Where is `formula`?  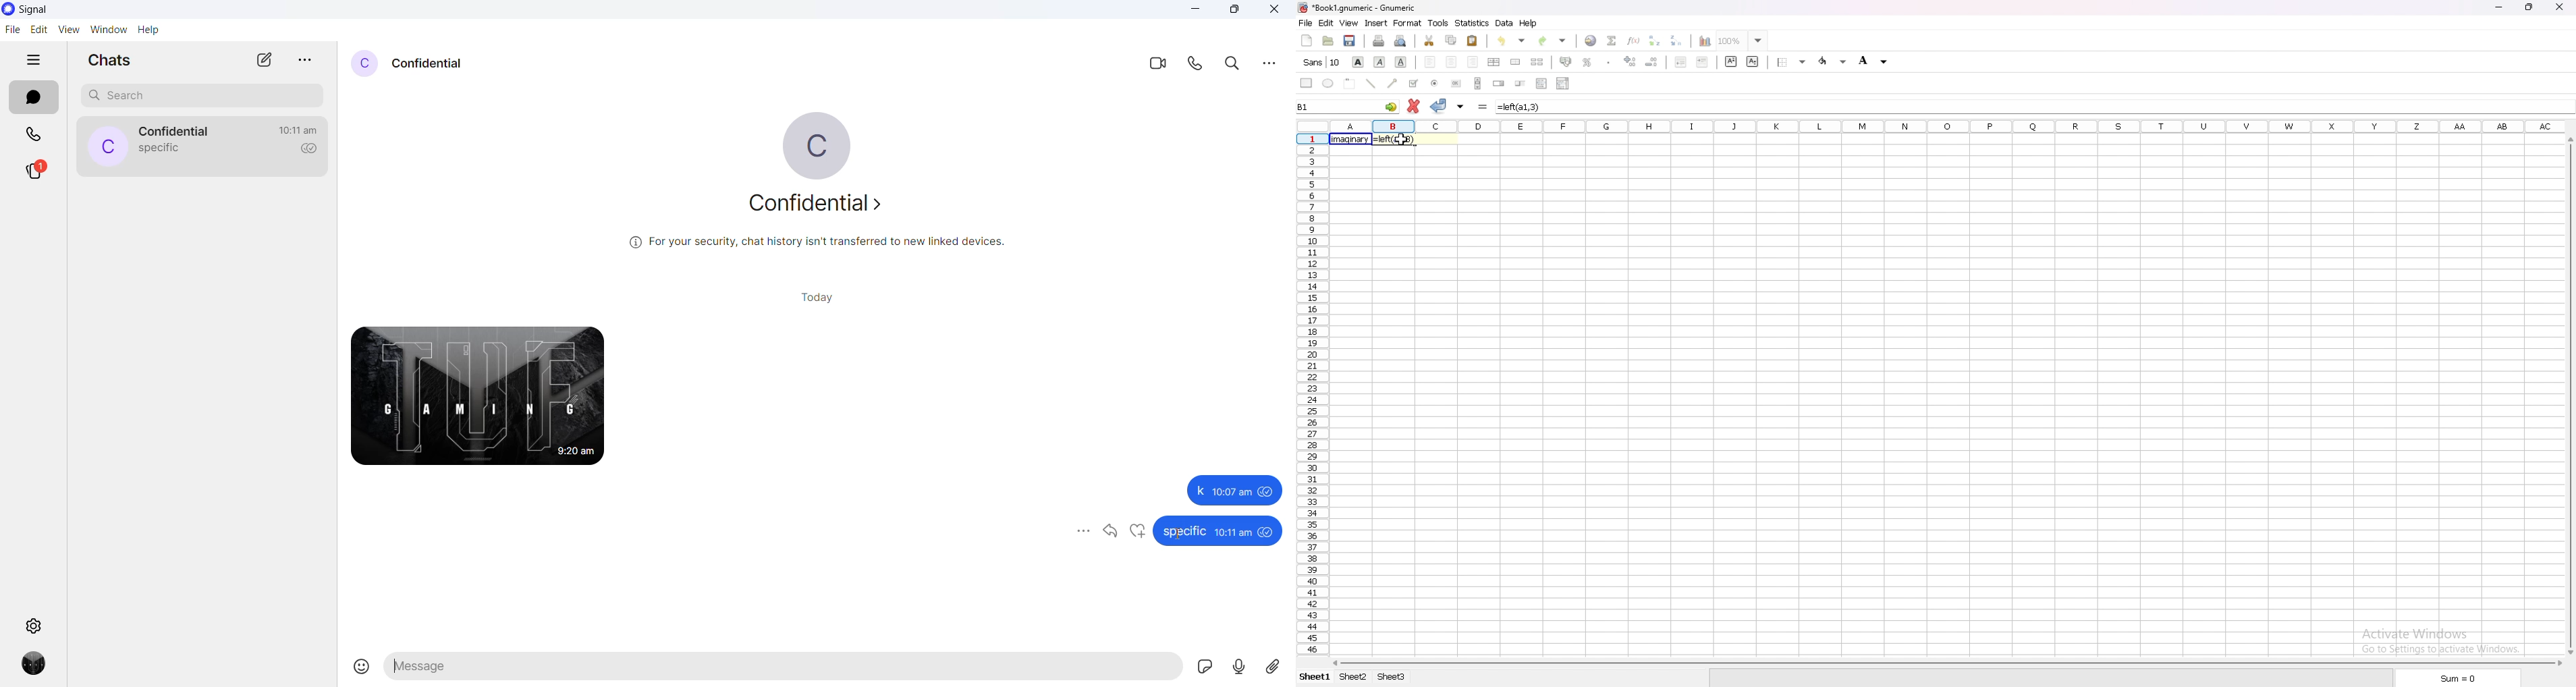
formula is located at coordinates (1396, 139).